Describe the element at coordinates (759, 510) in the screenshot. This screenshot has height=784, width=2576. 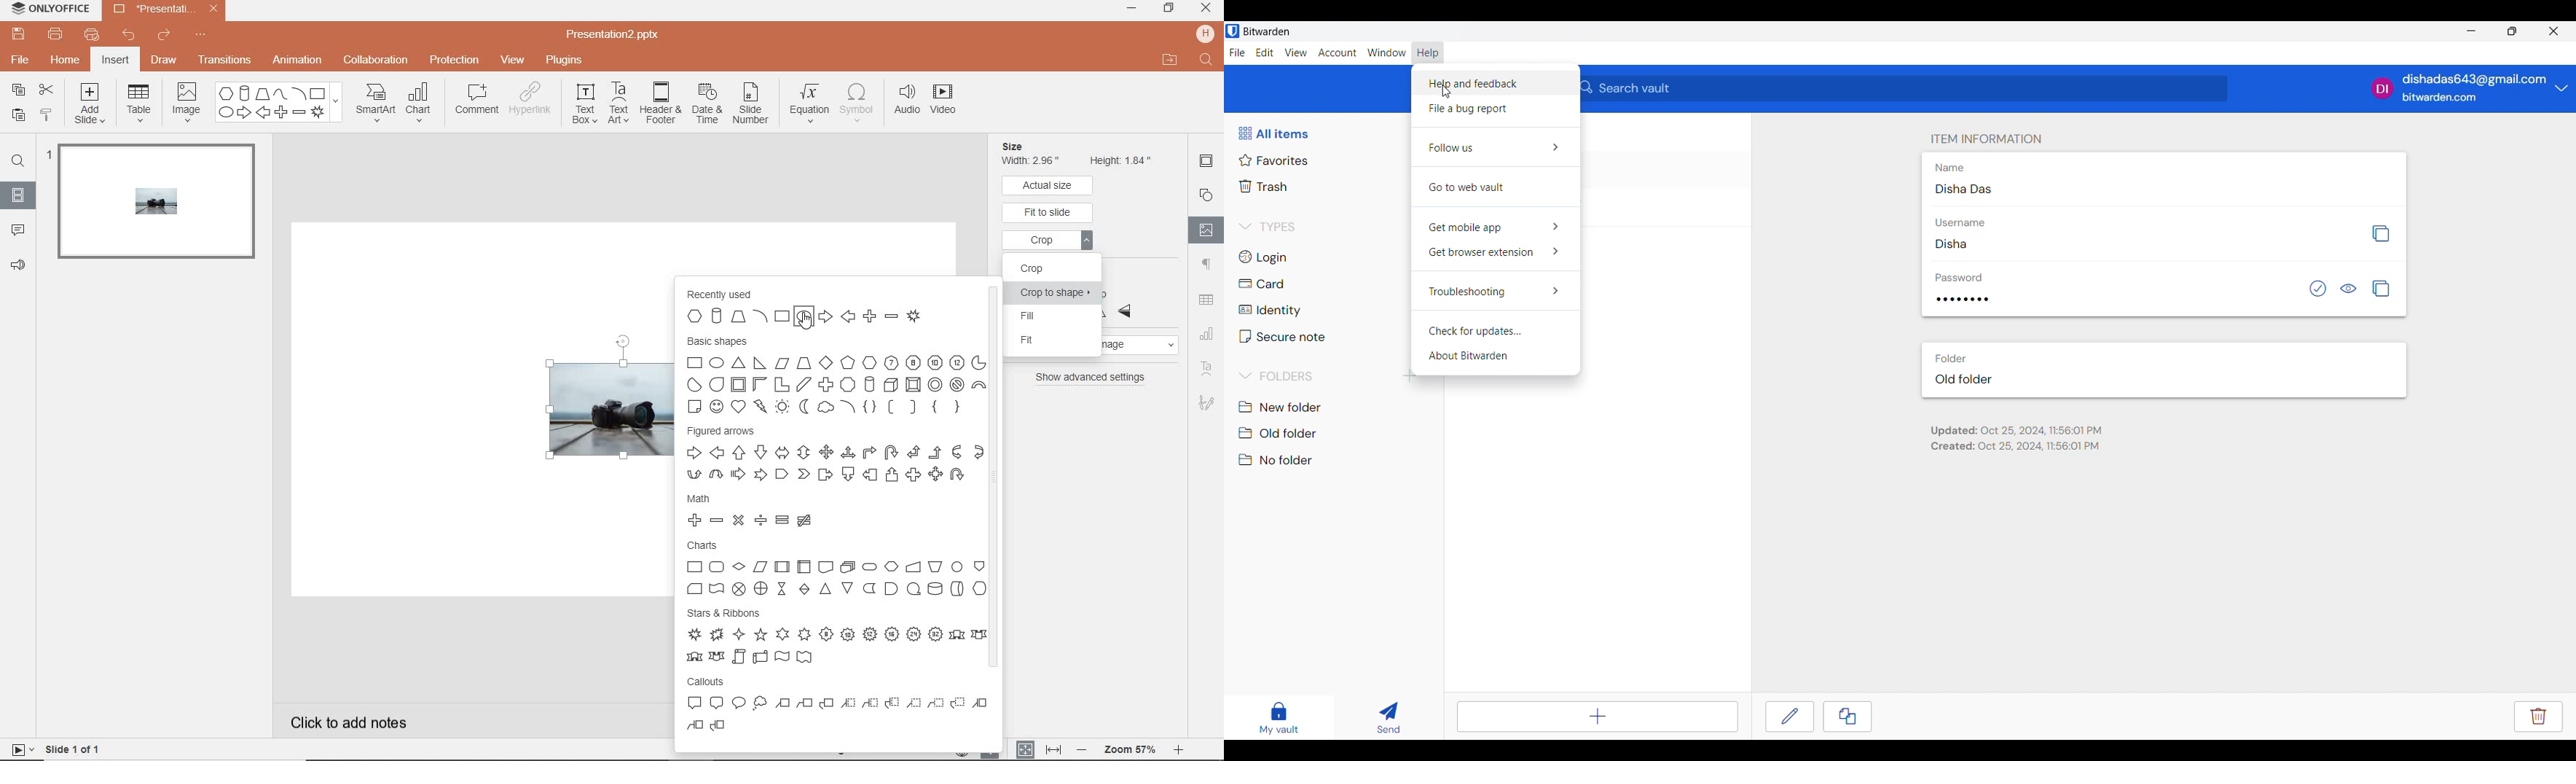
I see `Math` at that location.